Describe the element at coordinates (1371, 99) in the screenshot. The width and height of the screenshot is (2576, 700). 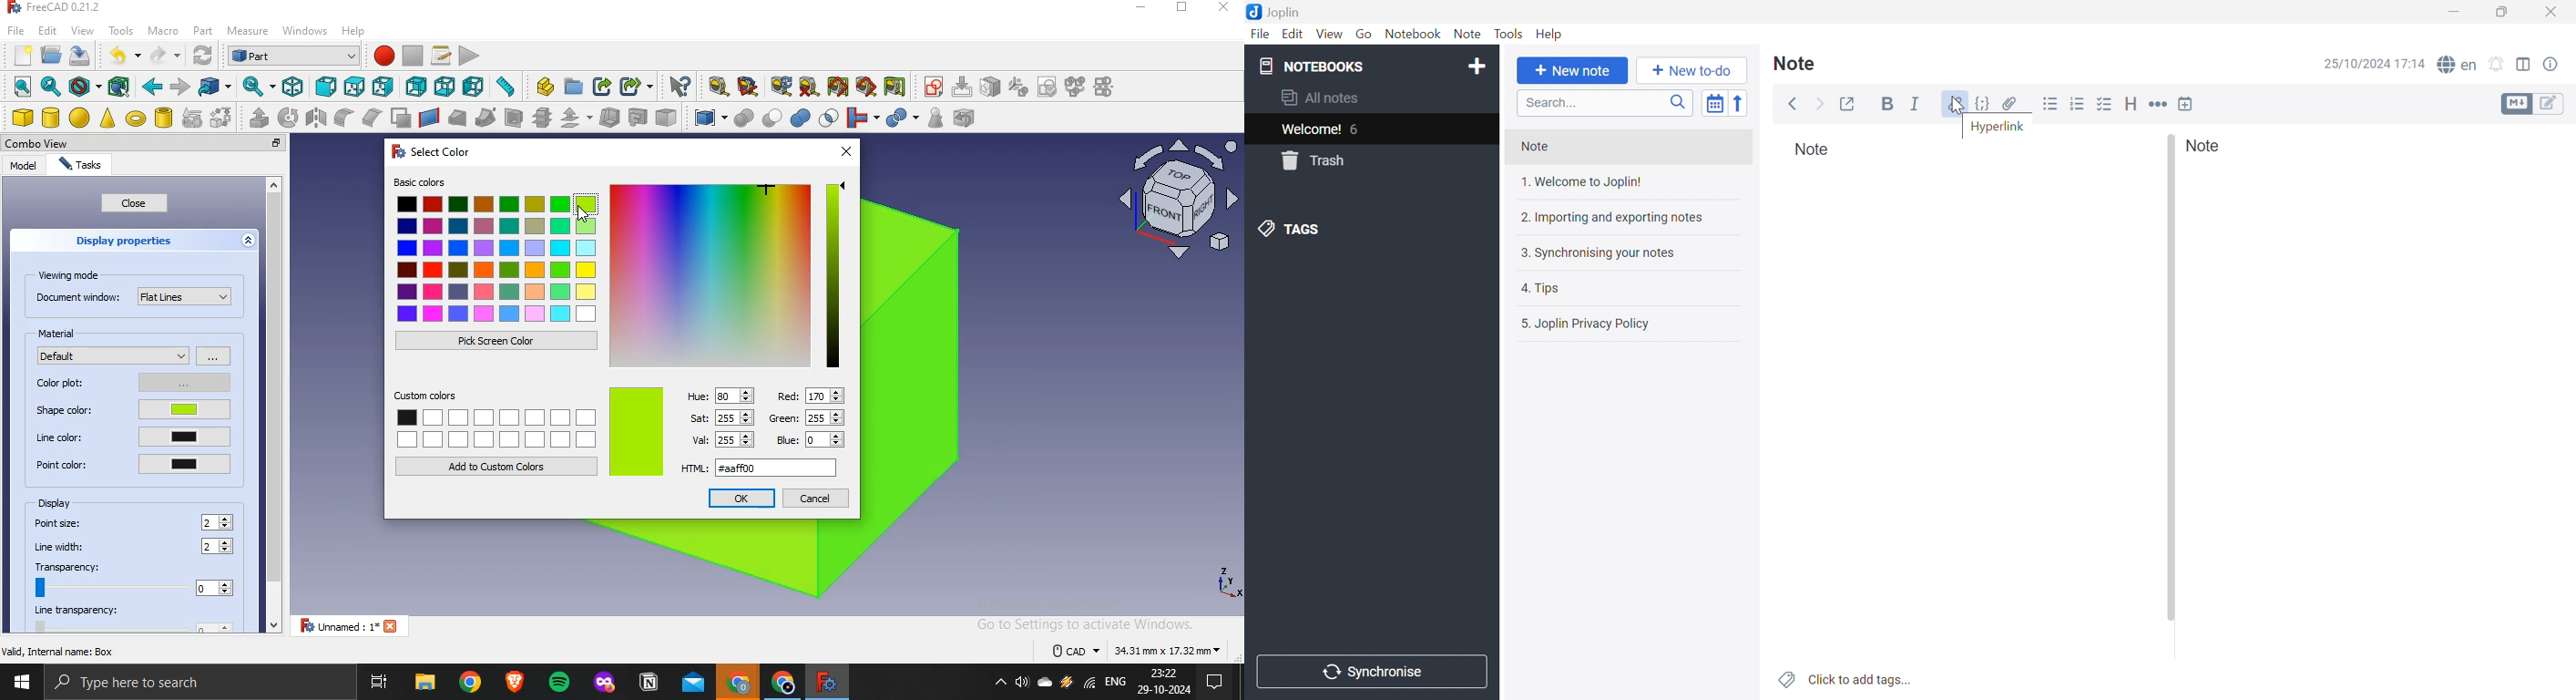
I see `All notes` at that location.